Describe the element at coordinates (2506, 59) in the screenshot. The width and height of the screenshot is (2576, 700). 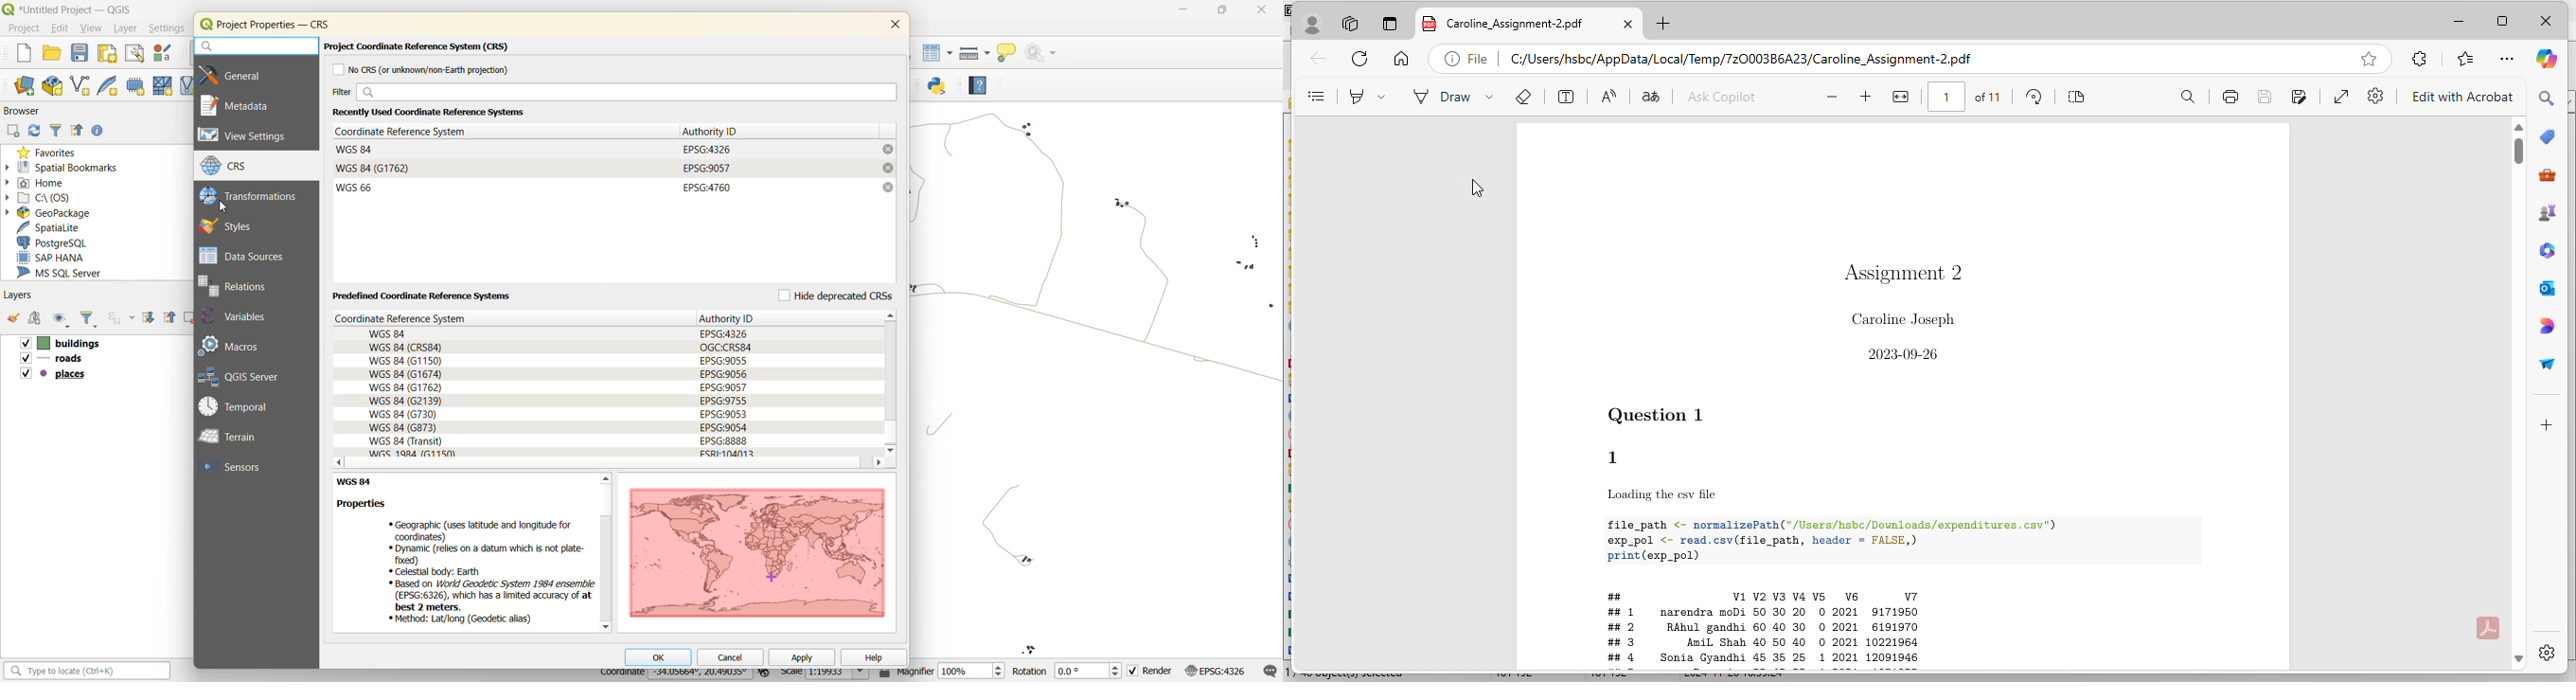
I see `settings and more` at that location.